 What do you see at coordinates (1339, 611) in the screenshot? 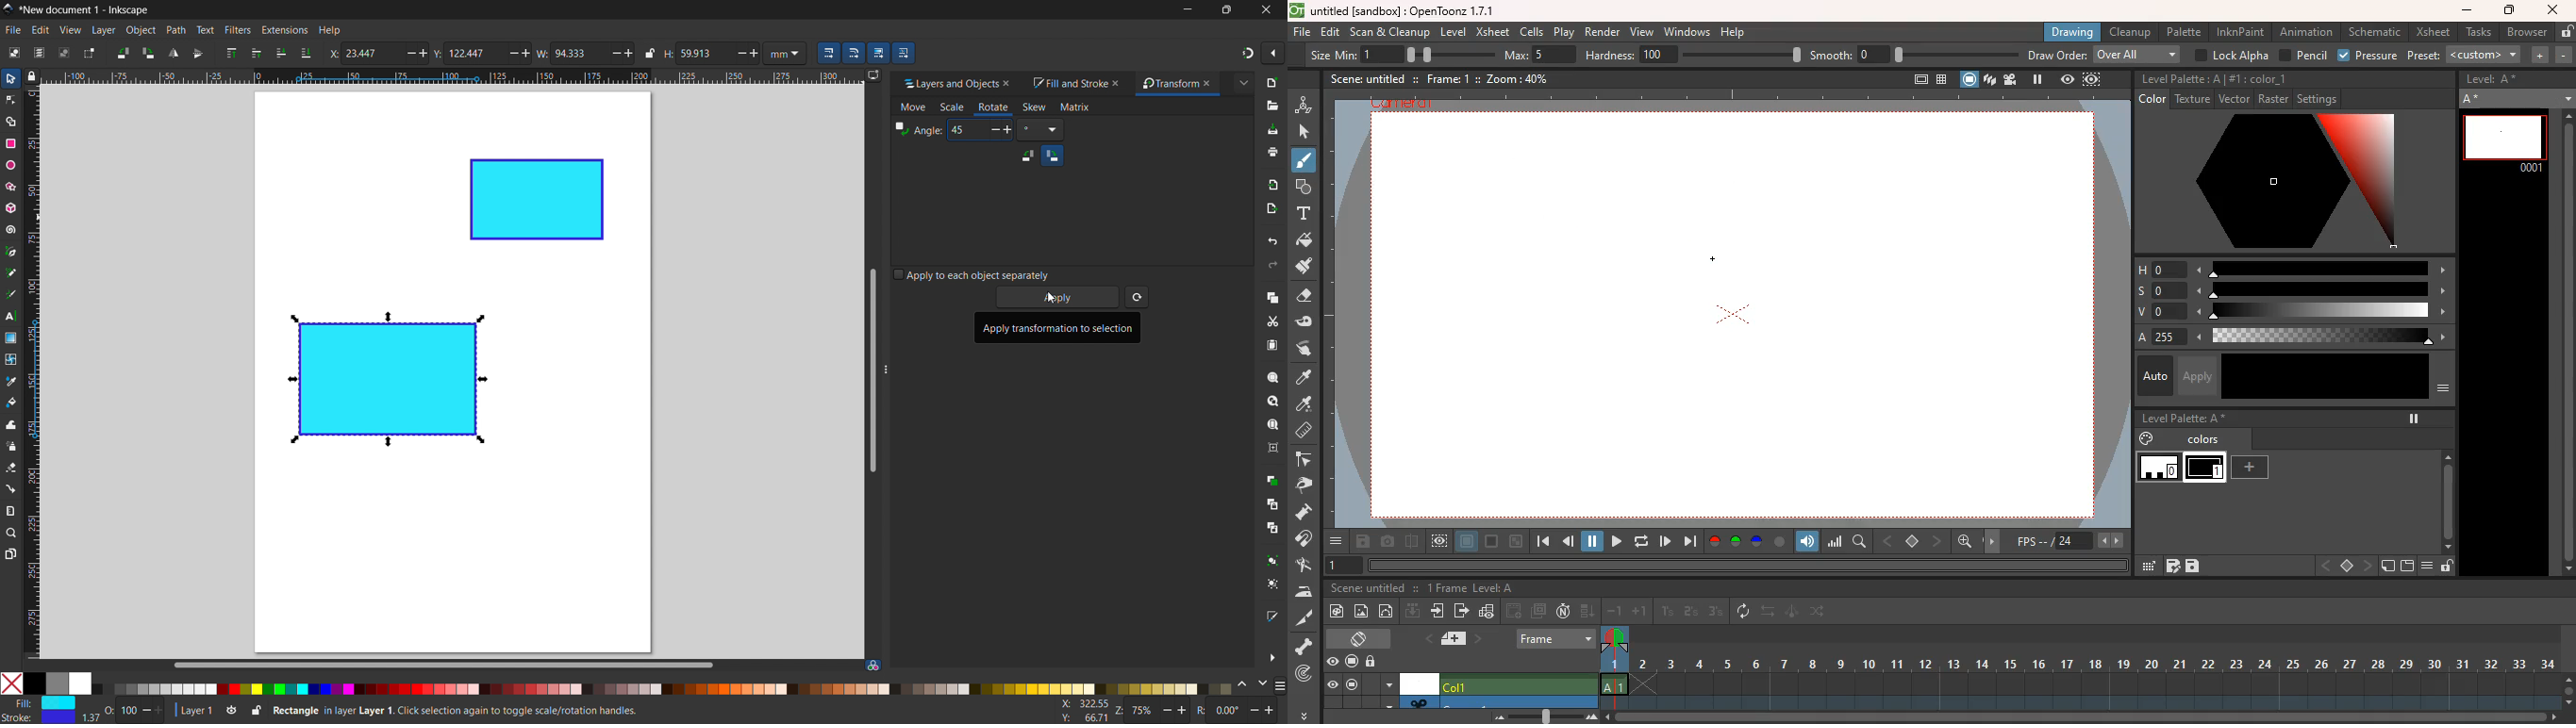
I see `paint` at bounding box center [1339, 611].